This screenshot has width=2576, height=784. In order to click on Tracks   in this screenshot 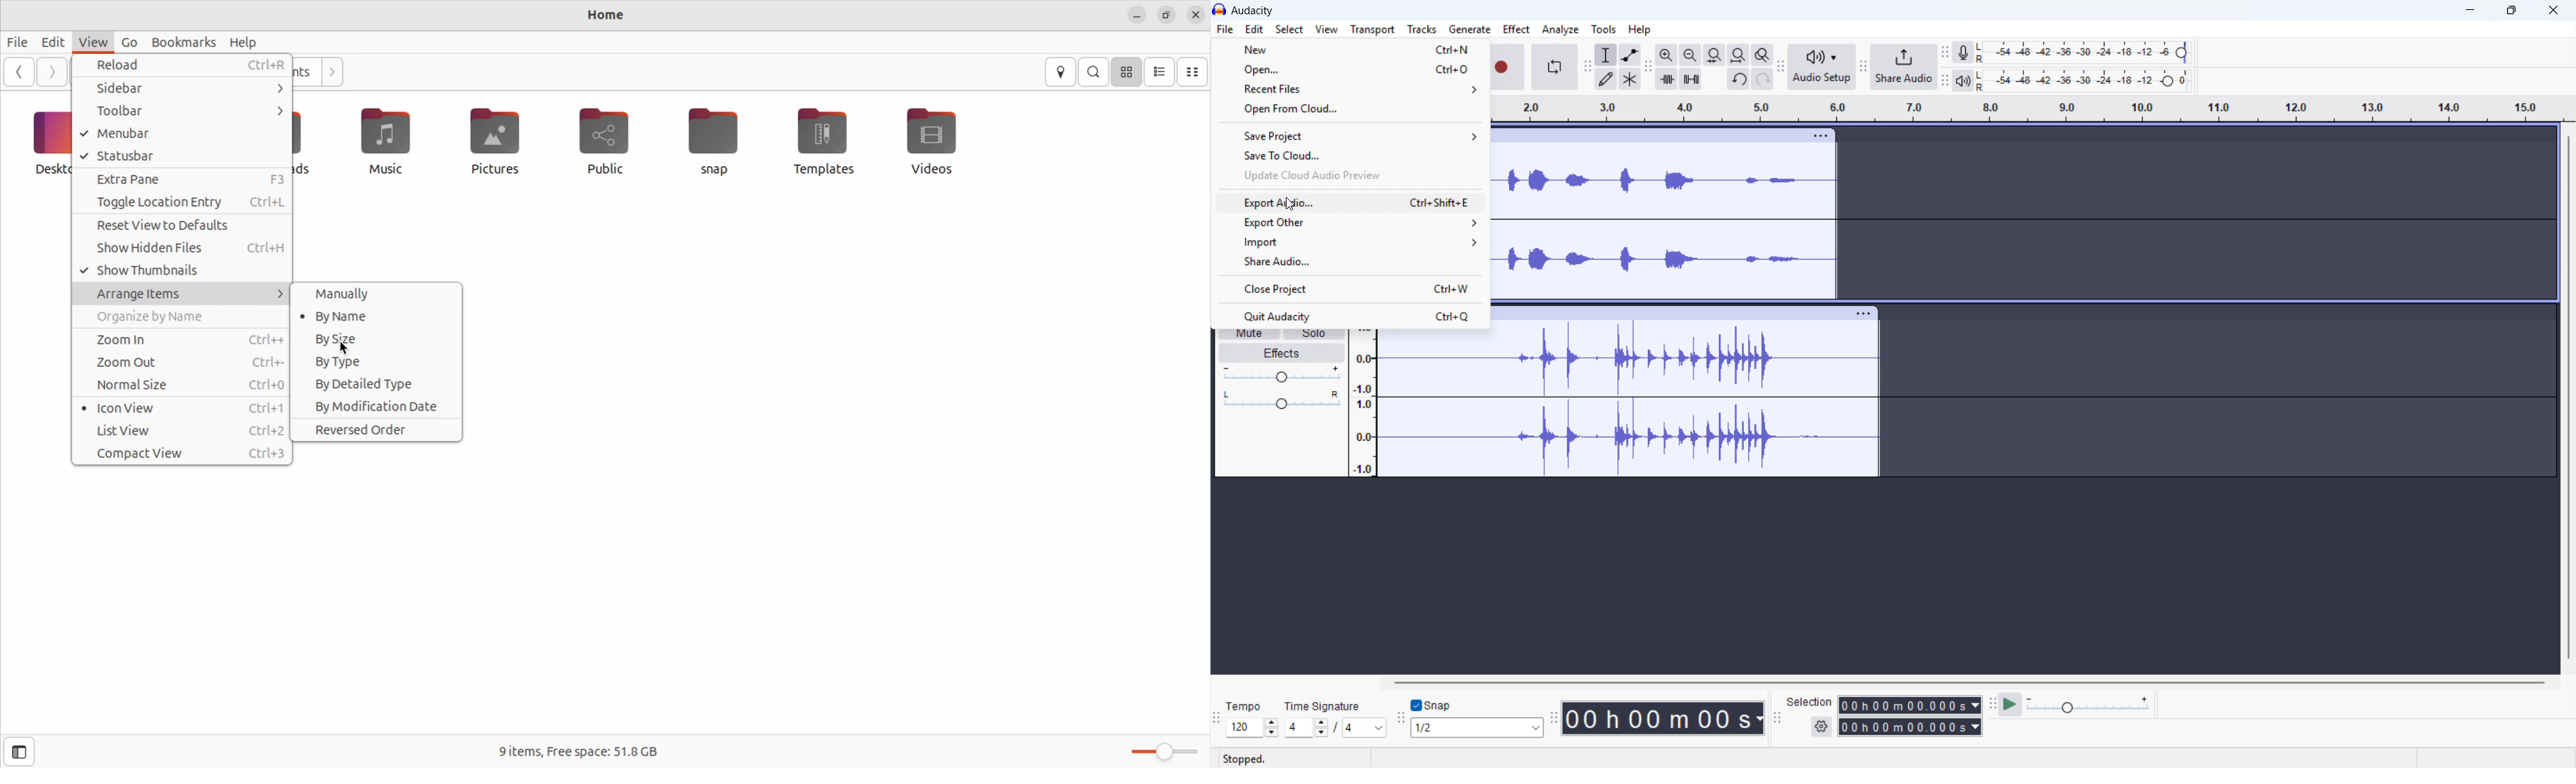, I will do `click(1421, 28)`.